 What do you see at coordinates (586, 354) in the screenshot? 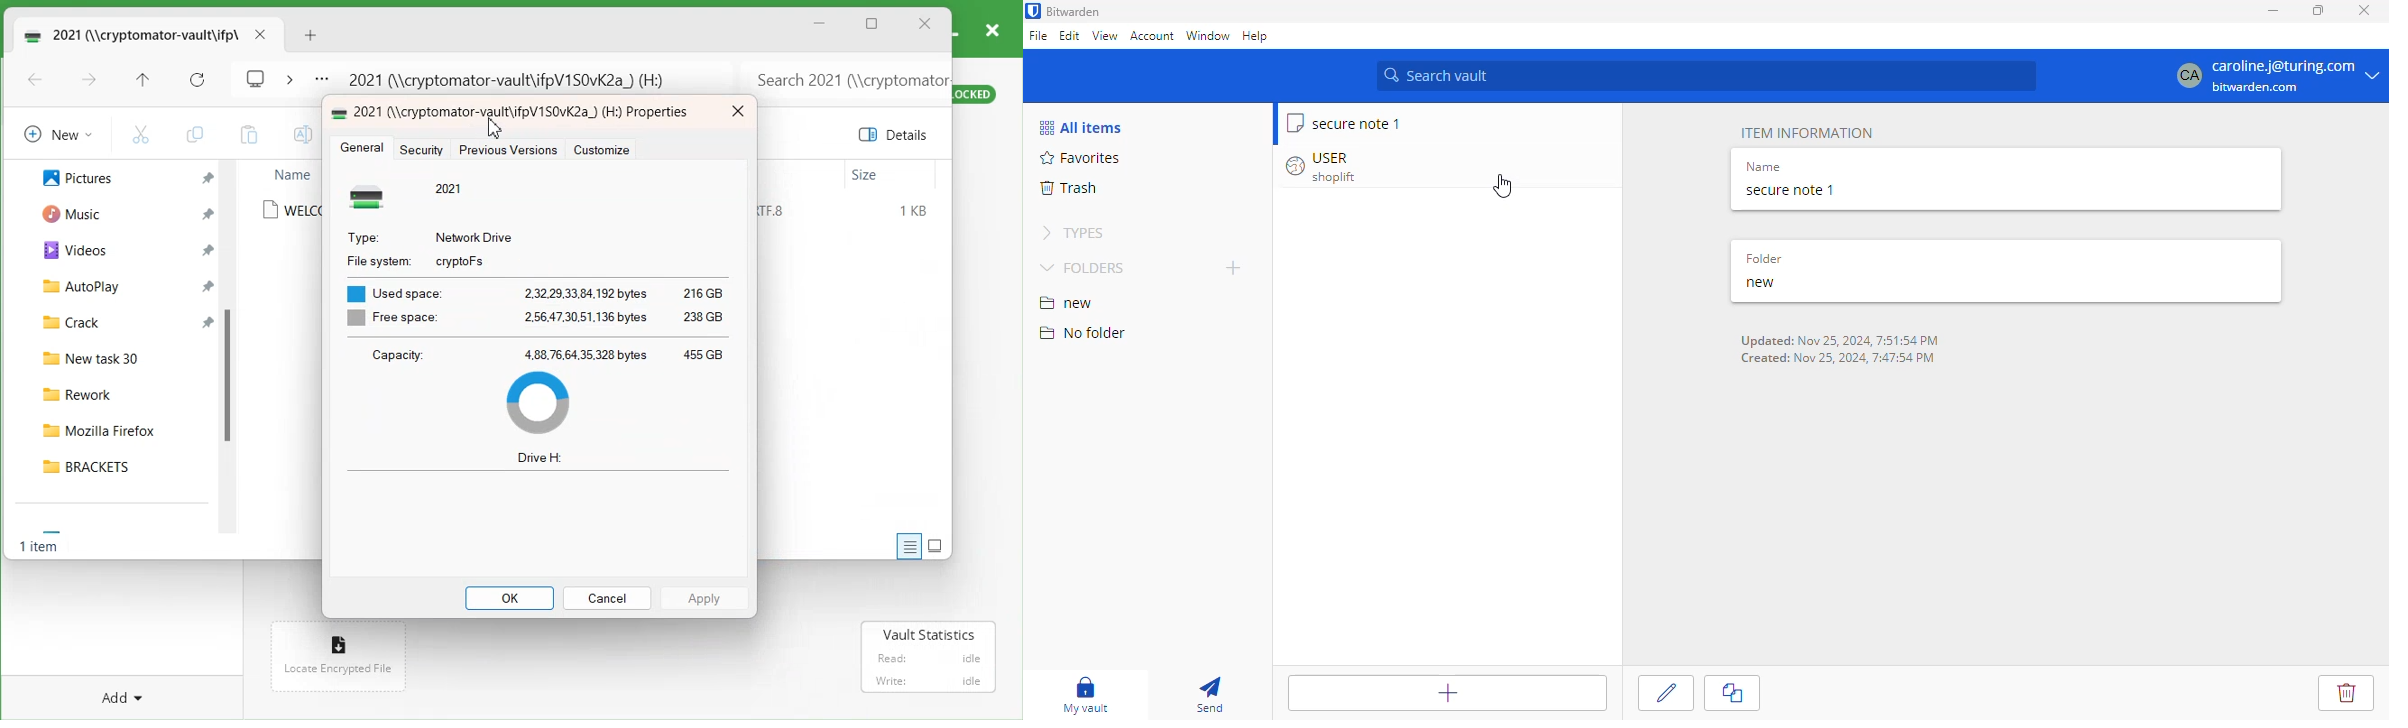
I see `4.88,76.64.35.328 bytes.` at bounding box center [586, 354].